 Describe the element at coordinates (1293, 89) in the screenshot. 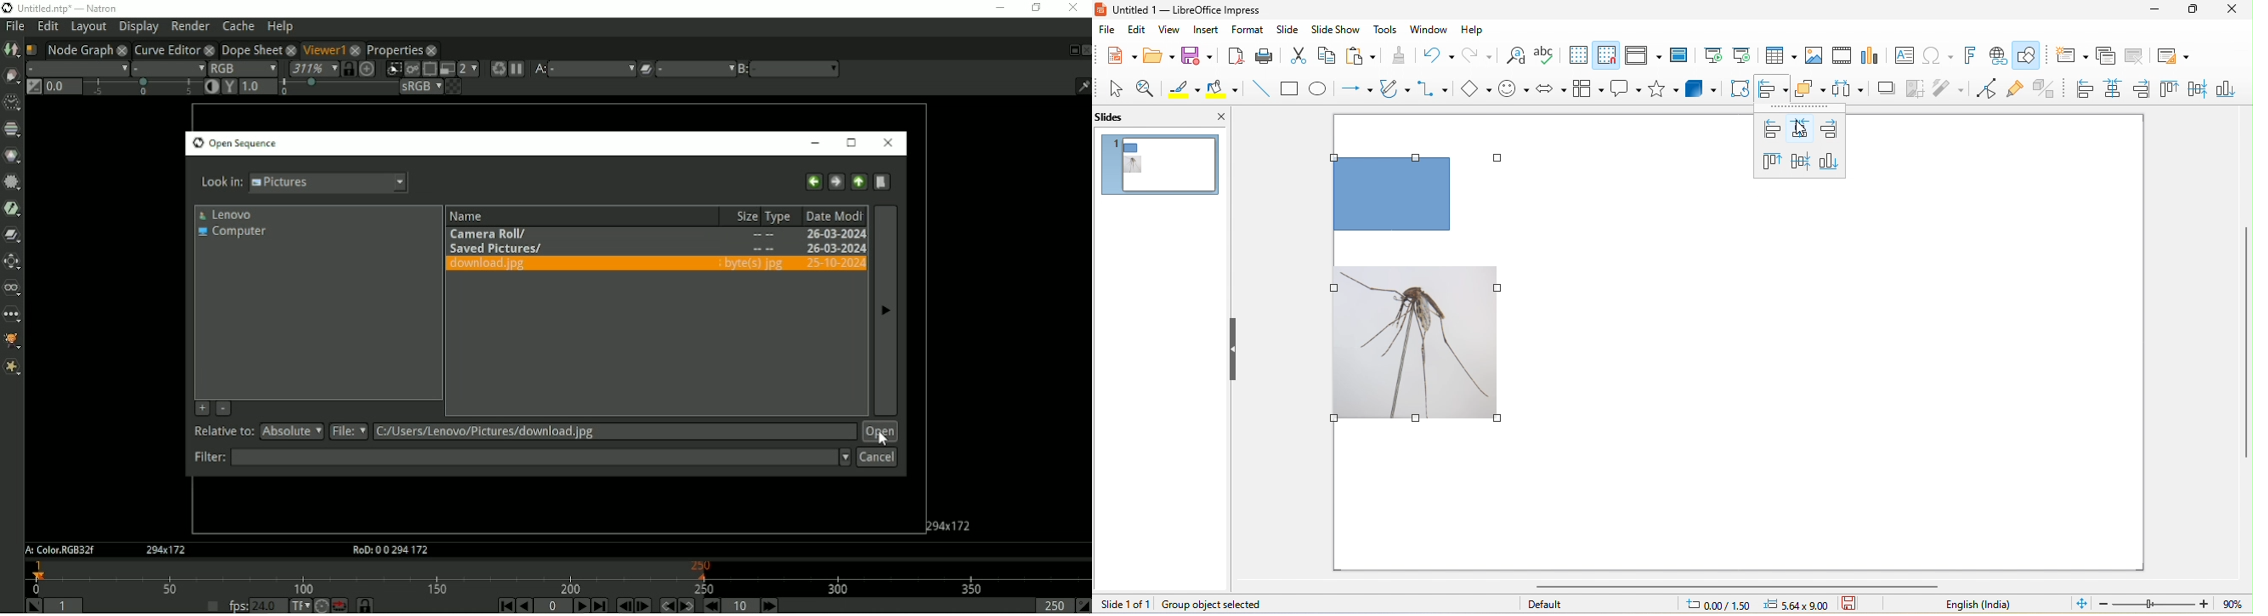

I see `rectangle` at that location.